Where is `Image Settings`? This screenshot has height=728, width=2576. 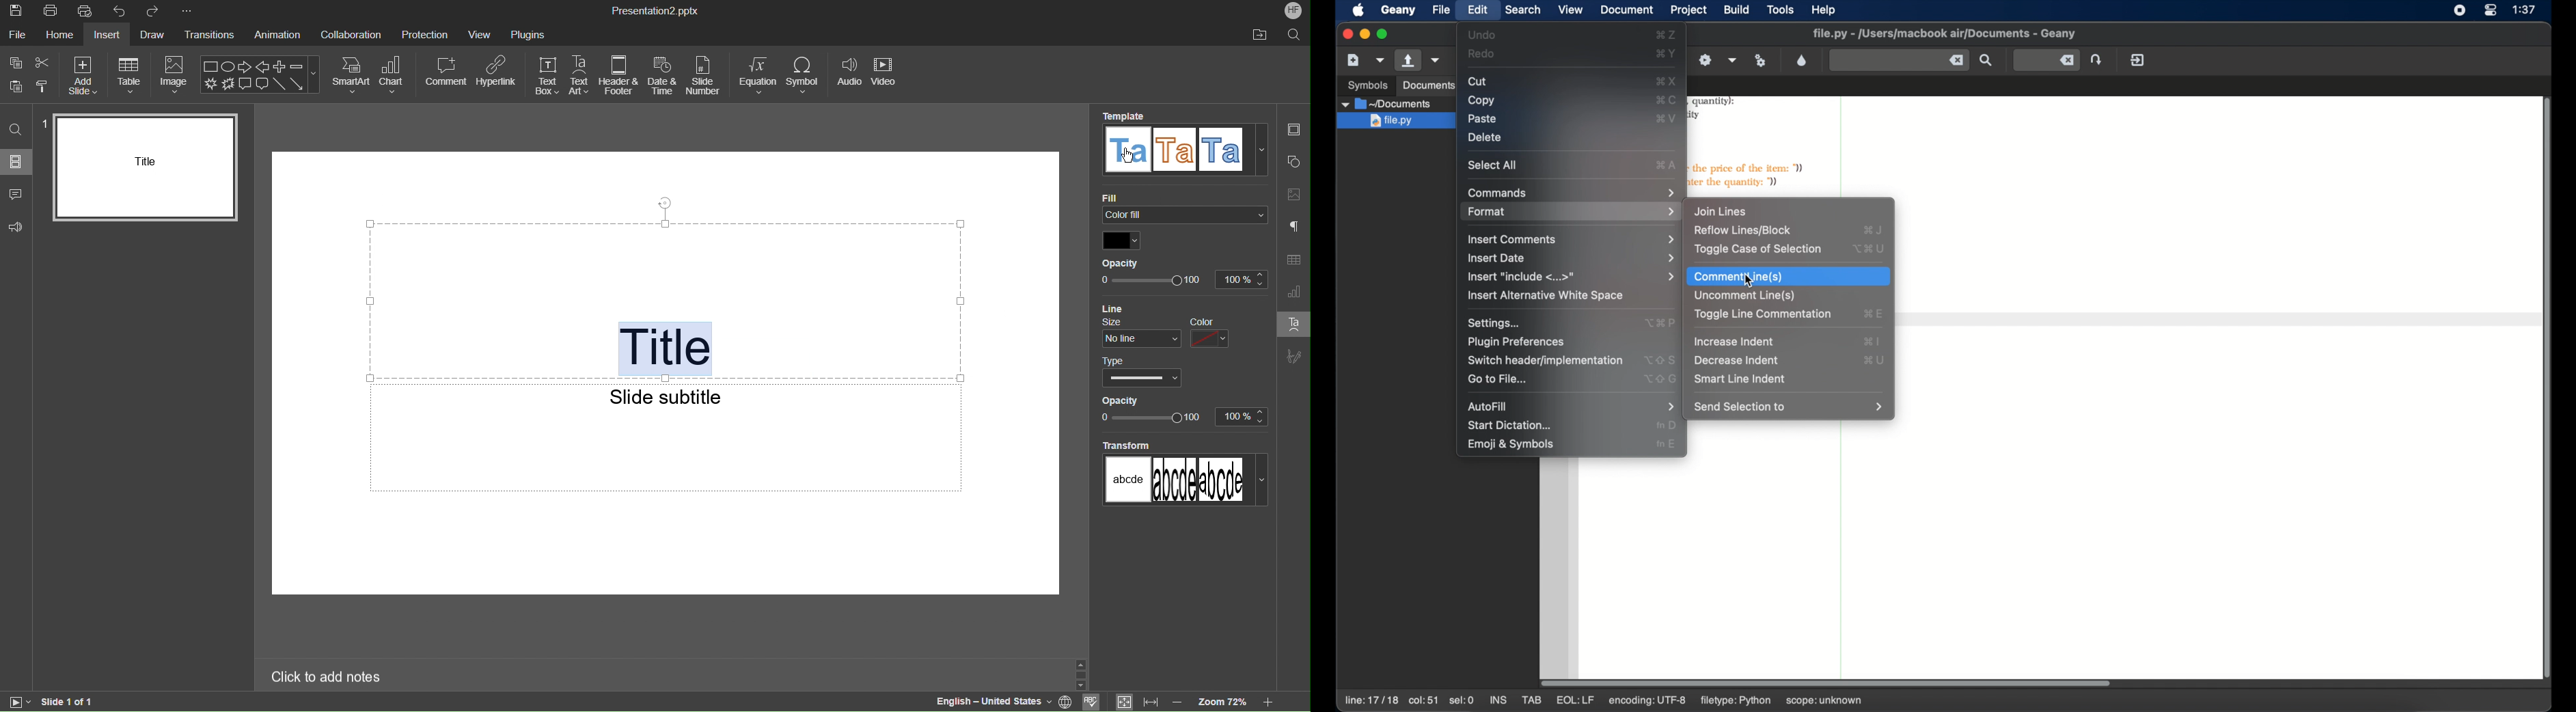 Image Settings is located at coordinates (1293, 195).